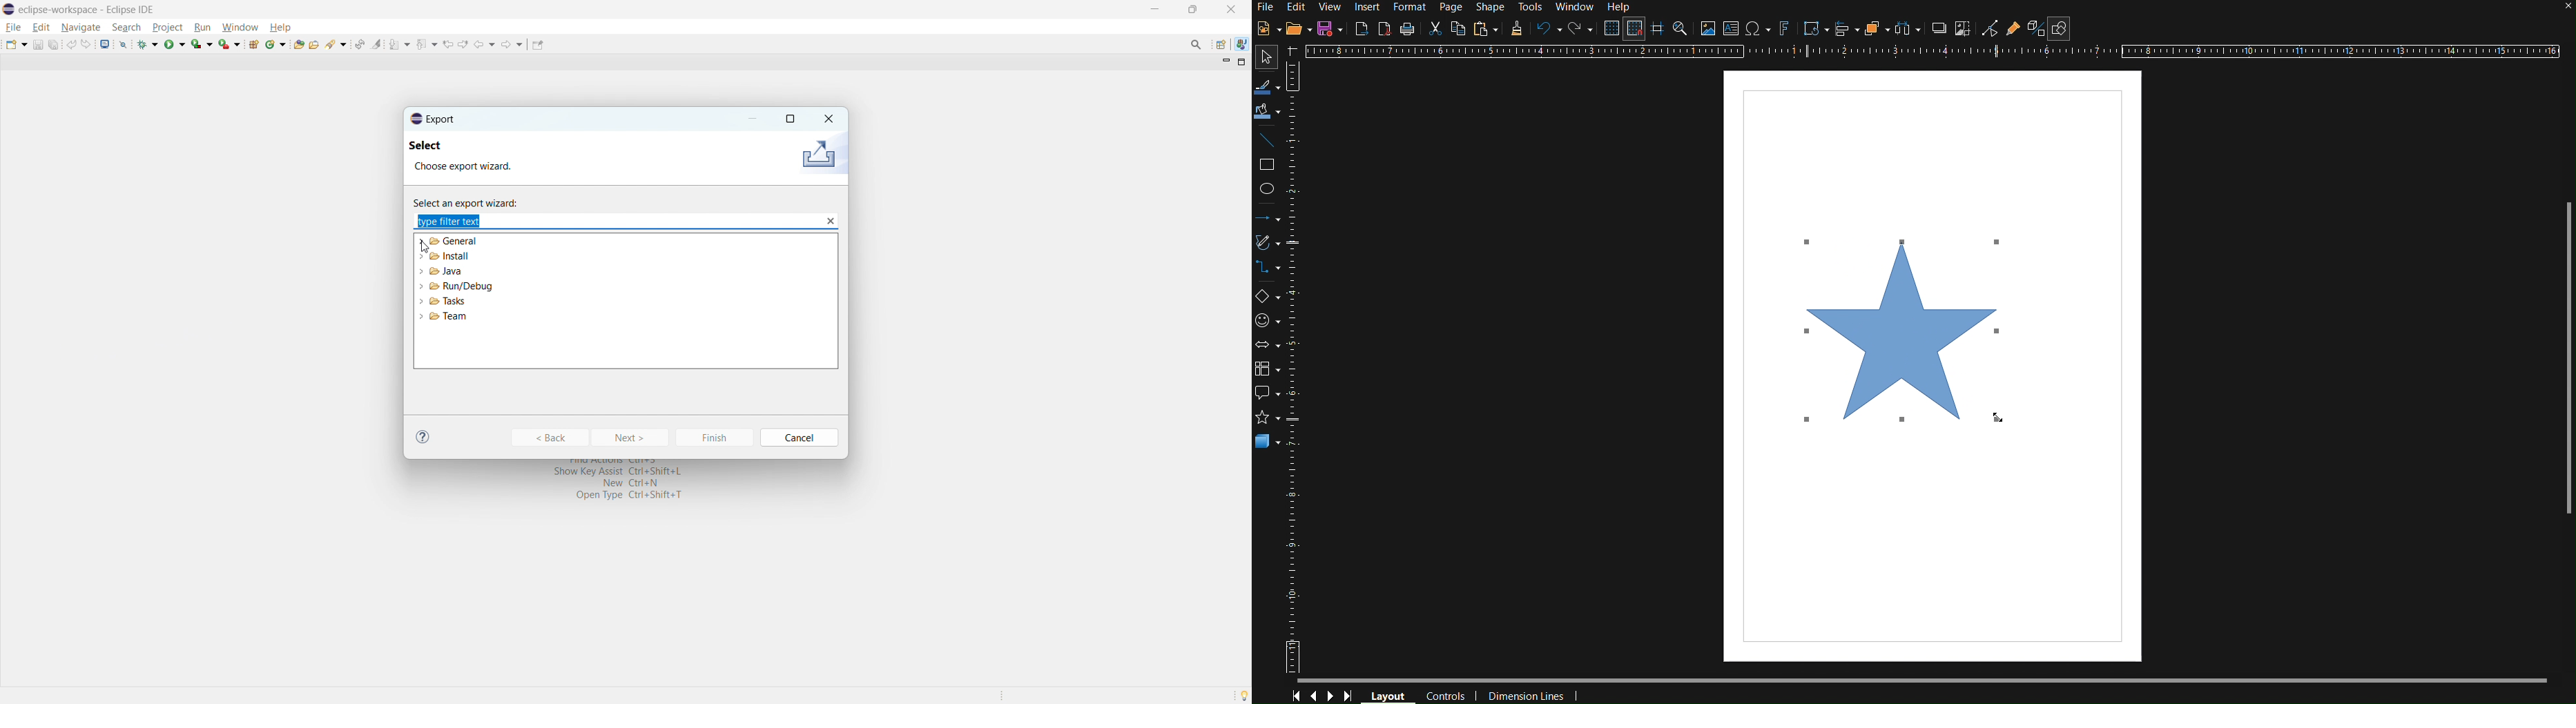 Image resolution: width=2576 pixels, height=728 pixels. I want to click on close, so click(2555, 10).